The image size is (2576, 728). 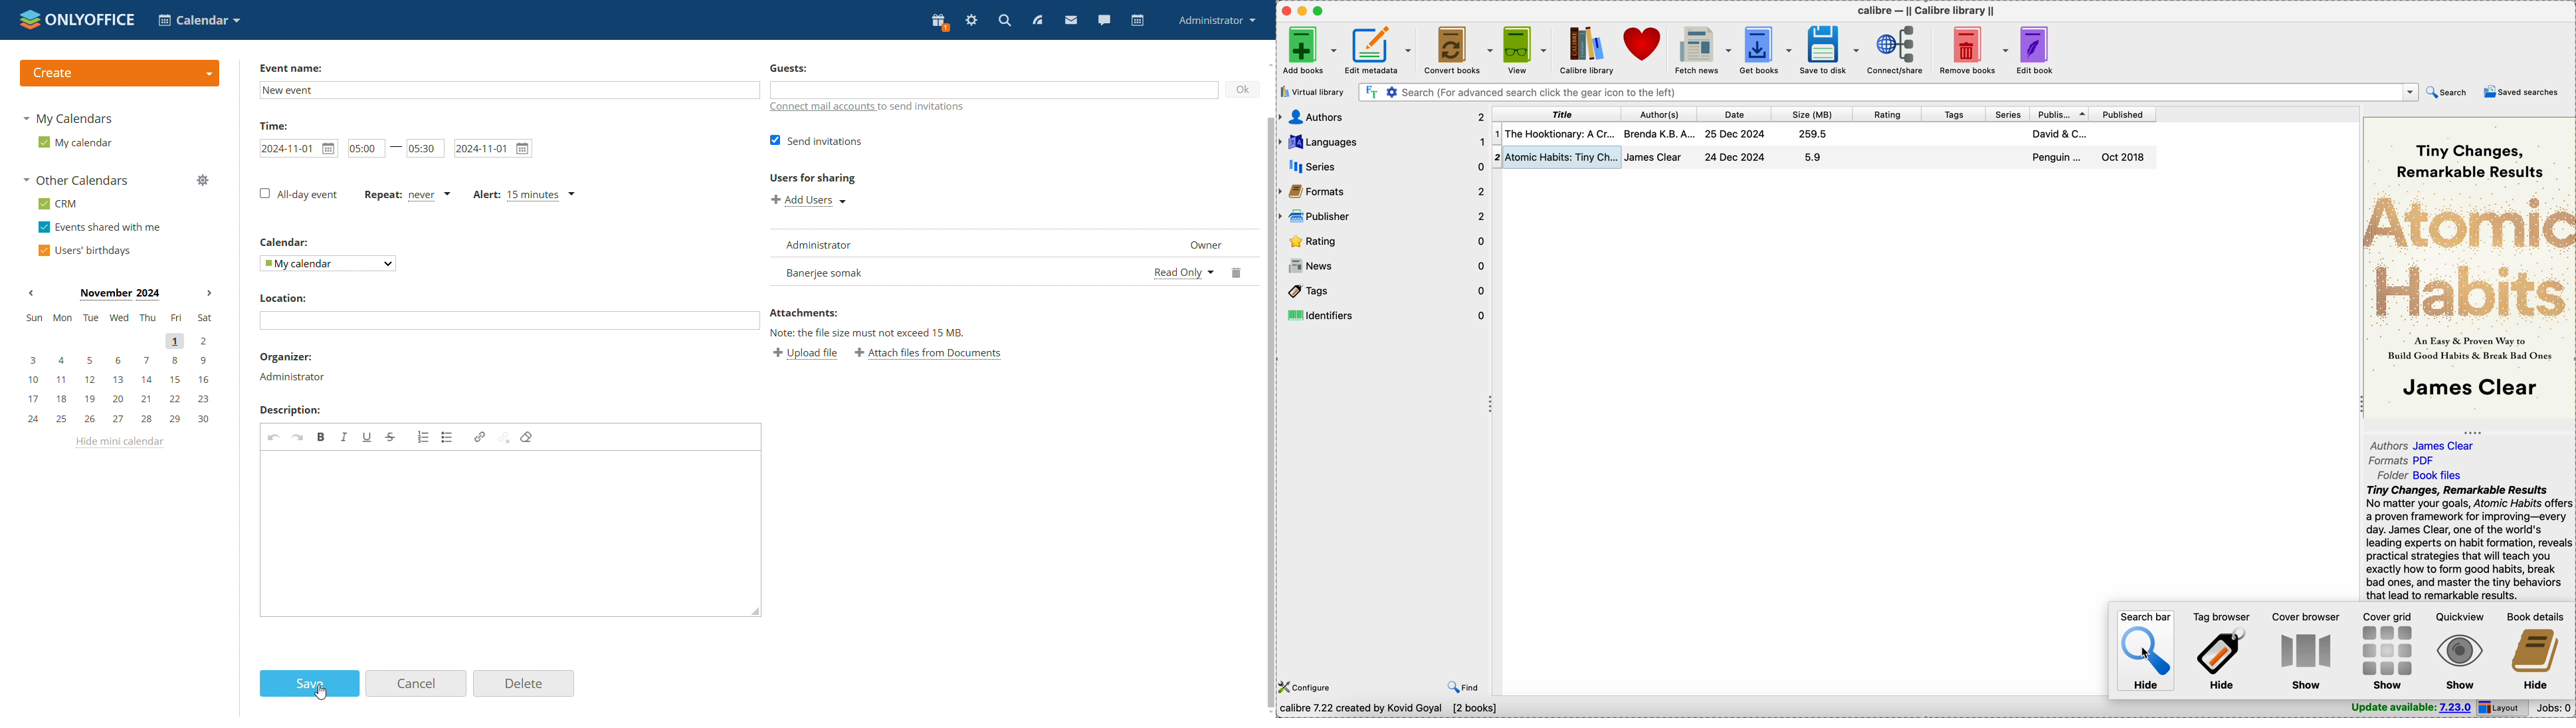 What do you see at coordinates (2040, 49) in the screenshot?
I see `edit book` at bounding box center [2040, 49].